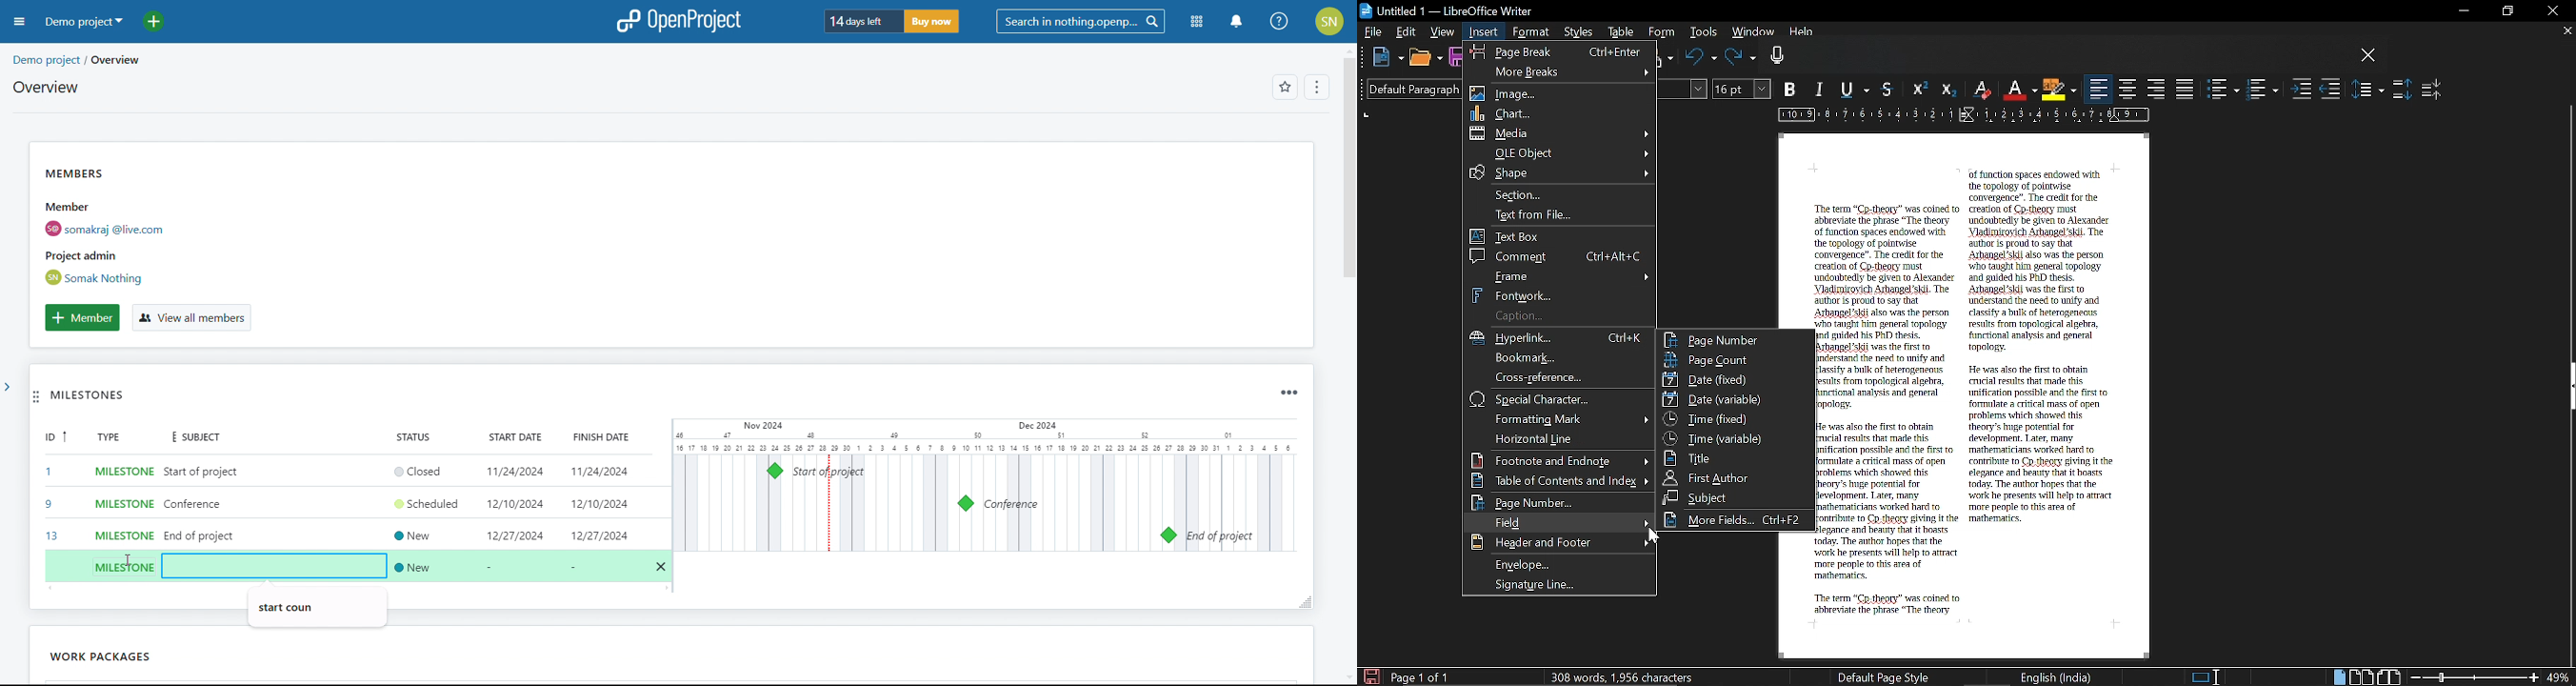 Image resolution: width=2576 pixels, height=700 pixels. I want to click on resize widget, so click(1301, 601).